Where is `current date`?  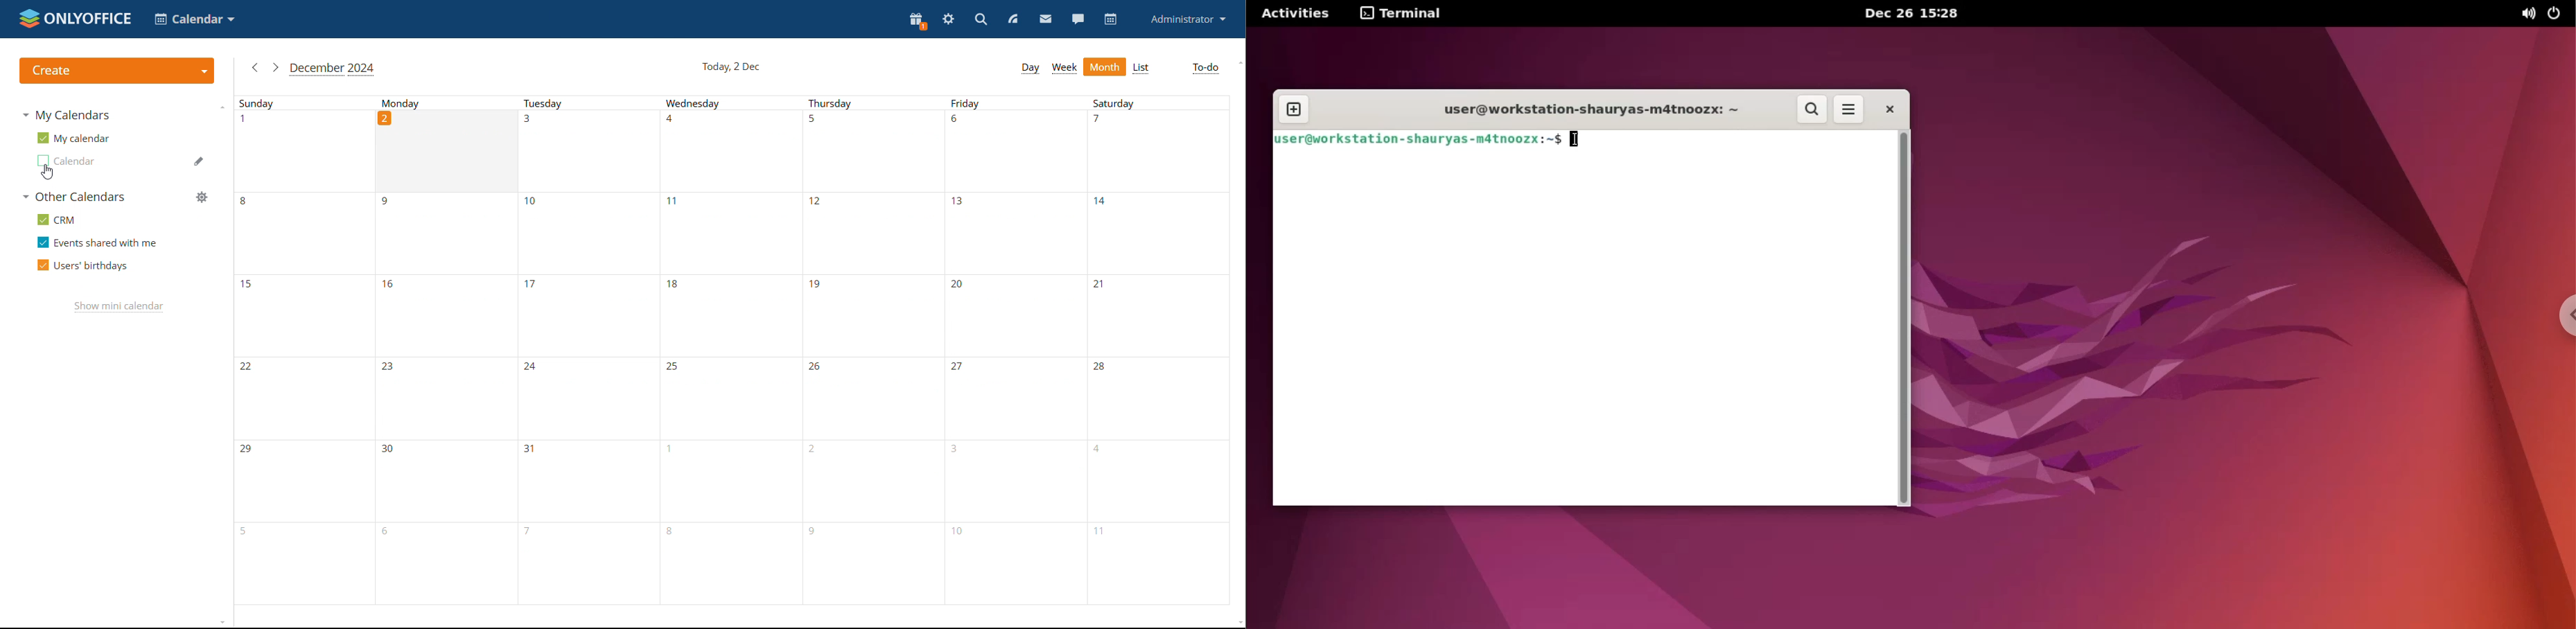 current date is located at coordinates (730, 67).